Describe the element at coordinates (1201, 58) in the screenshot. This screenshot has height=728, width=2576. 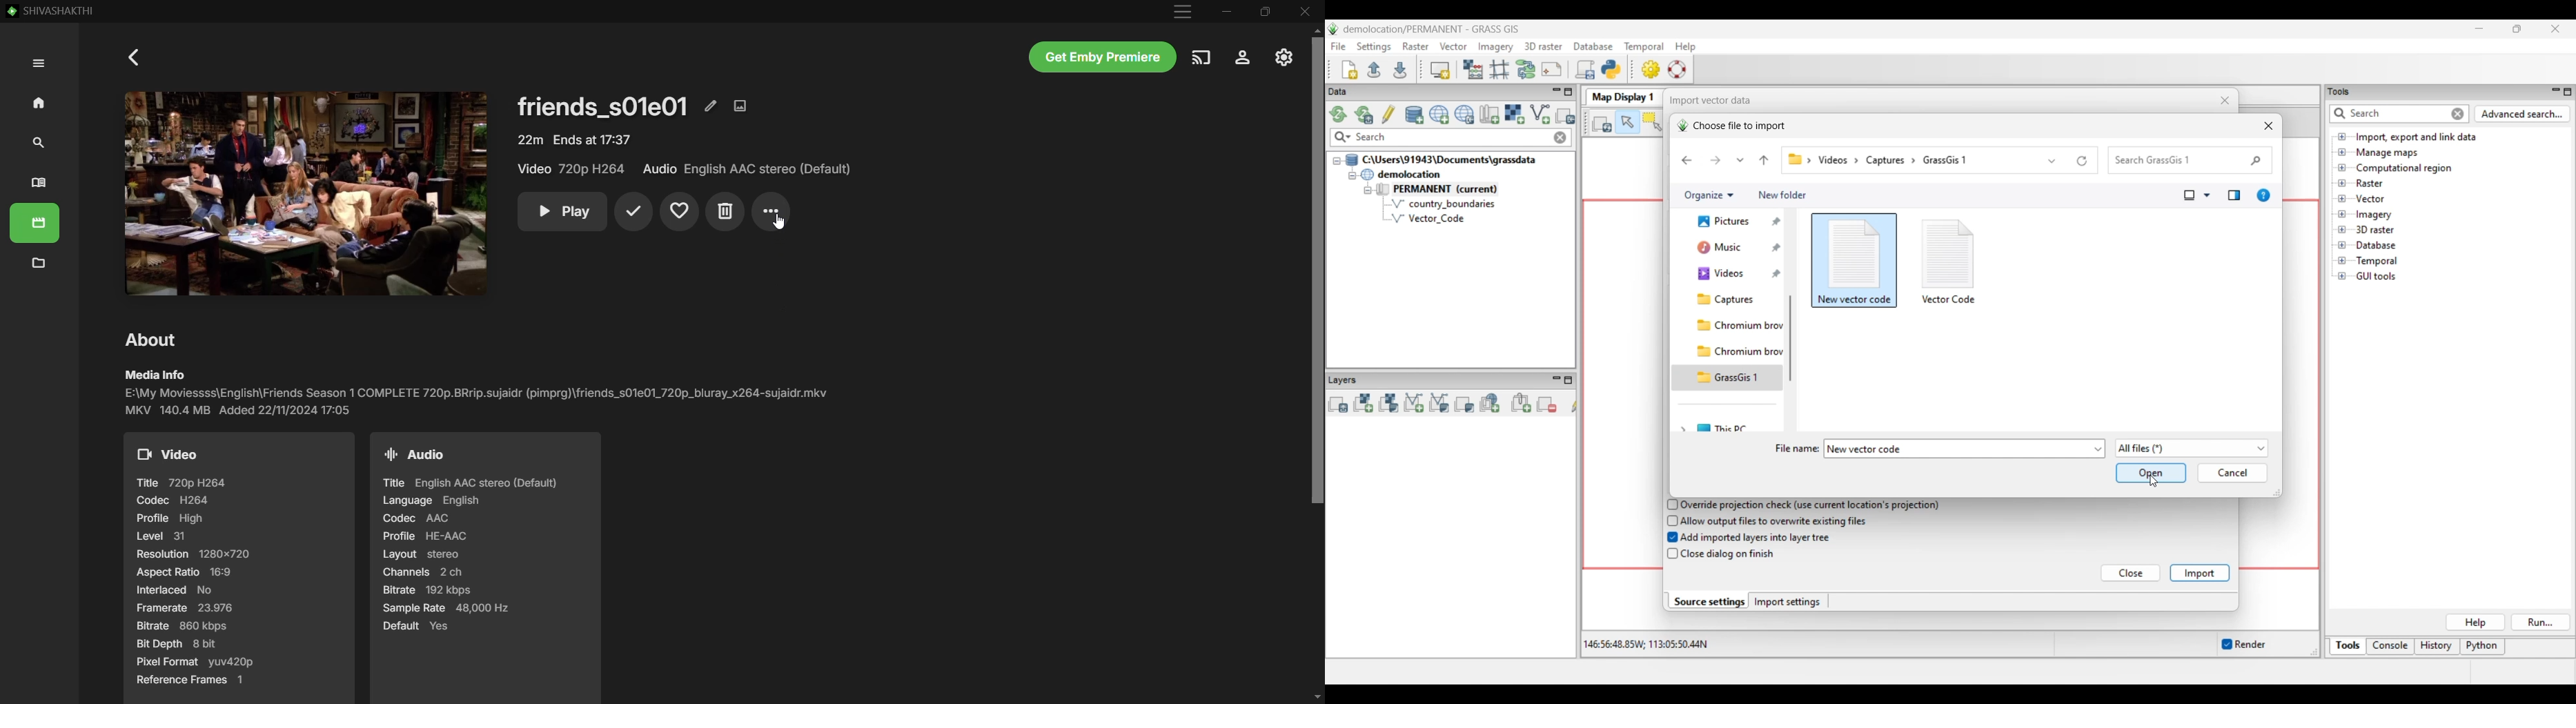
I see `Play on another deivce` at that location.